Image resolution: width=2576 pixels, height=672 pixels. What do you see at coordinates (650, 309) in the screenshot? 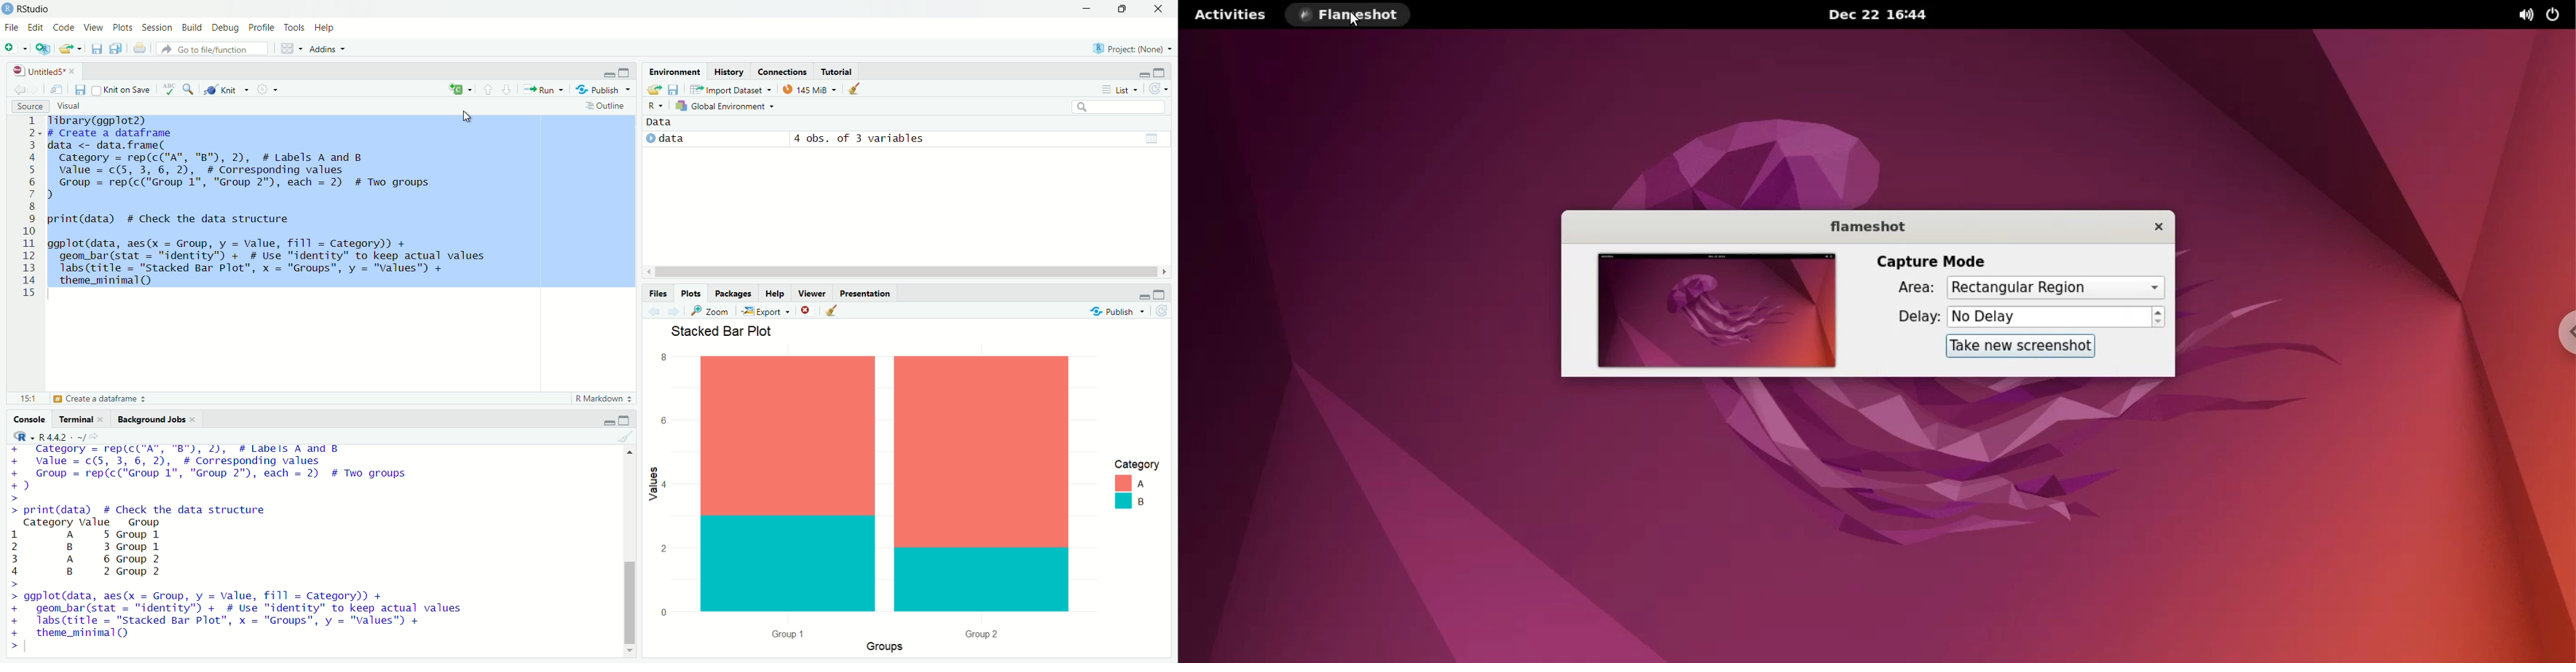
I see `Go back to the previous source location (Ctrl + F9)` at bounding box center [650, 309].